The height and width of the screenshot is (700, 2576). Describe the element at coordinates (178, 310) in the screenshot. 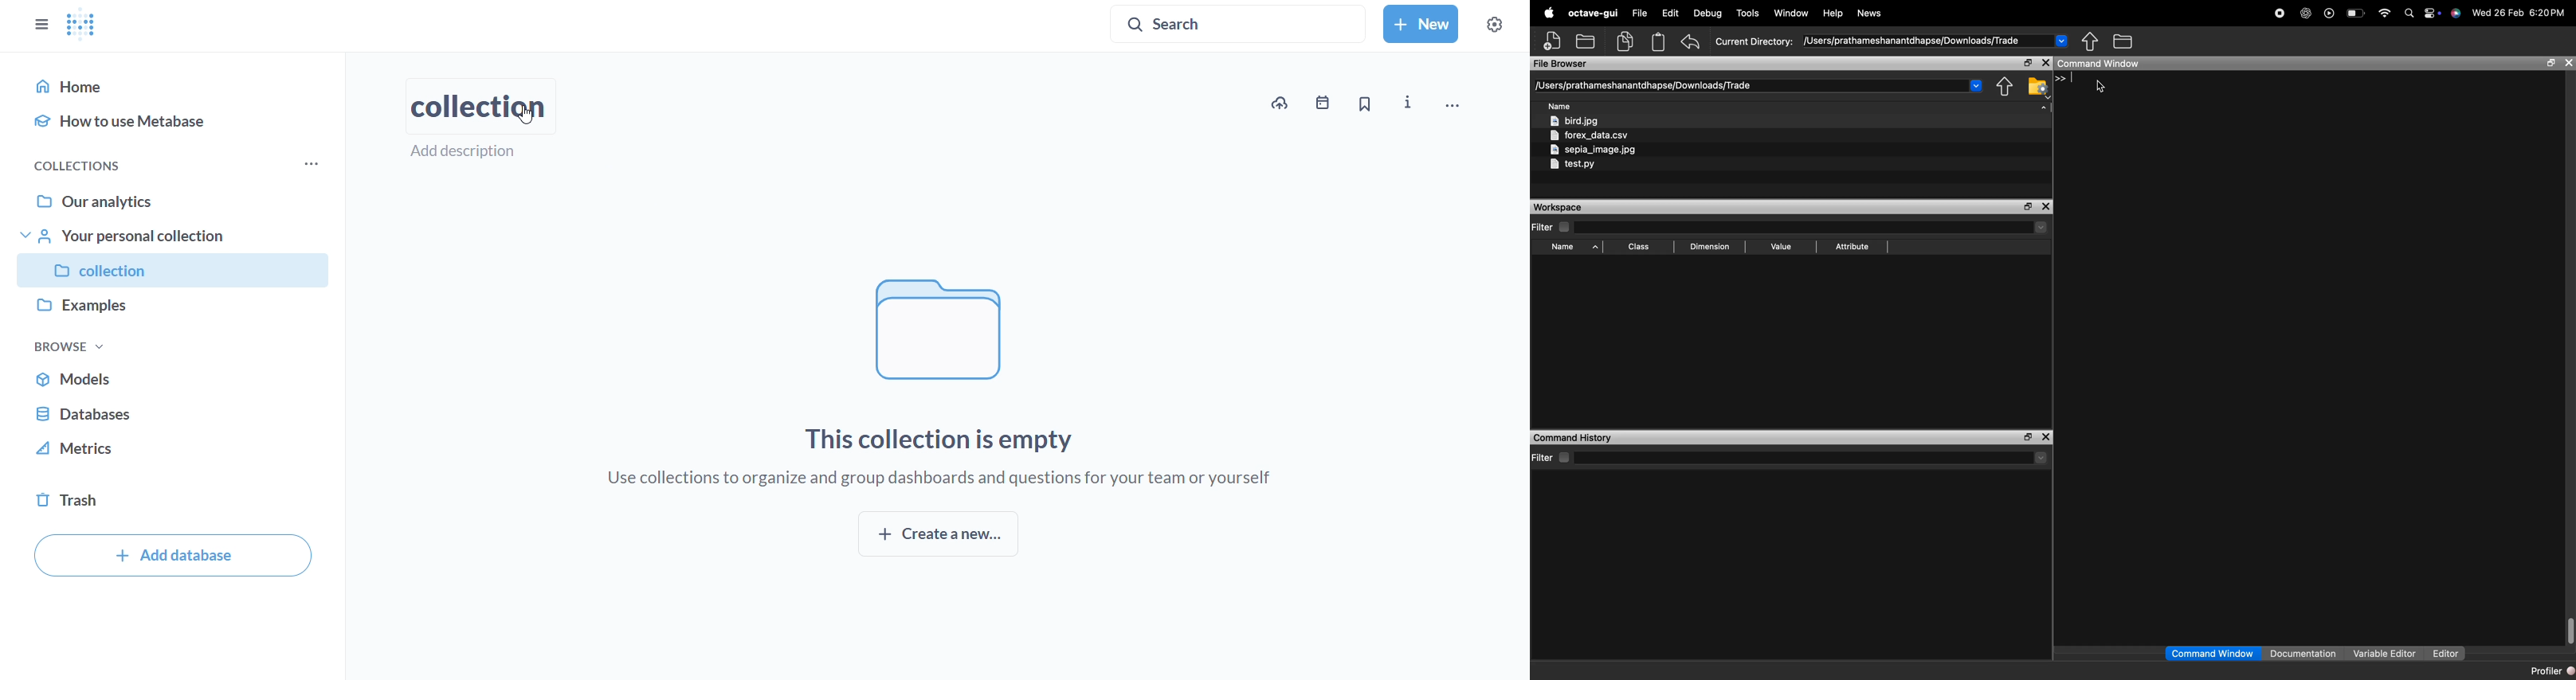

I see `examples` at that location.